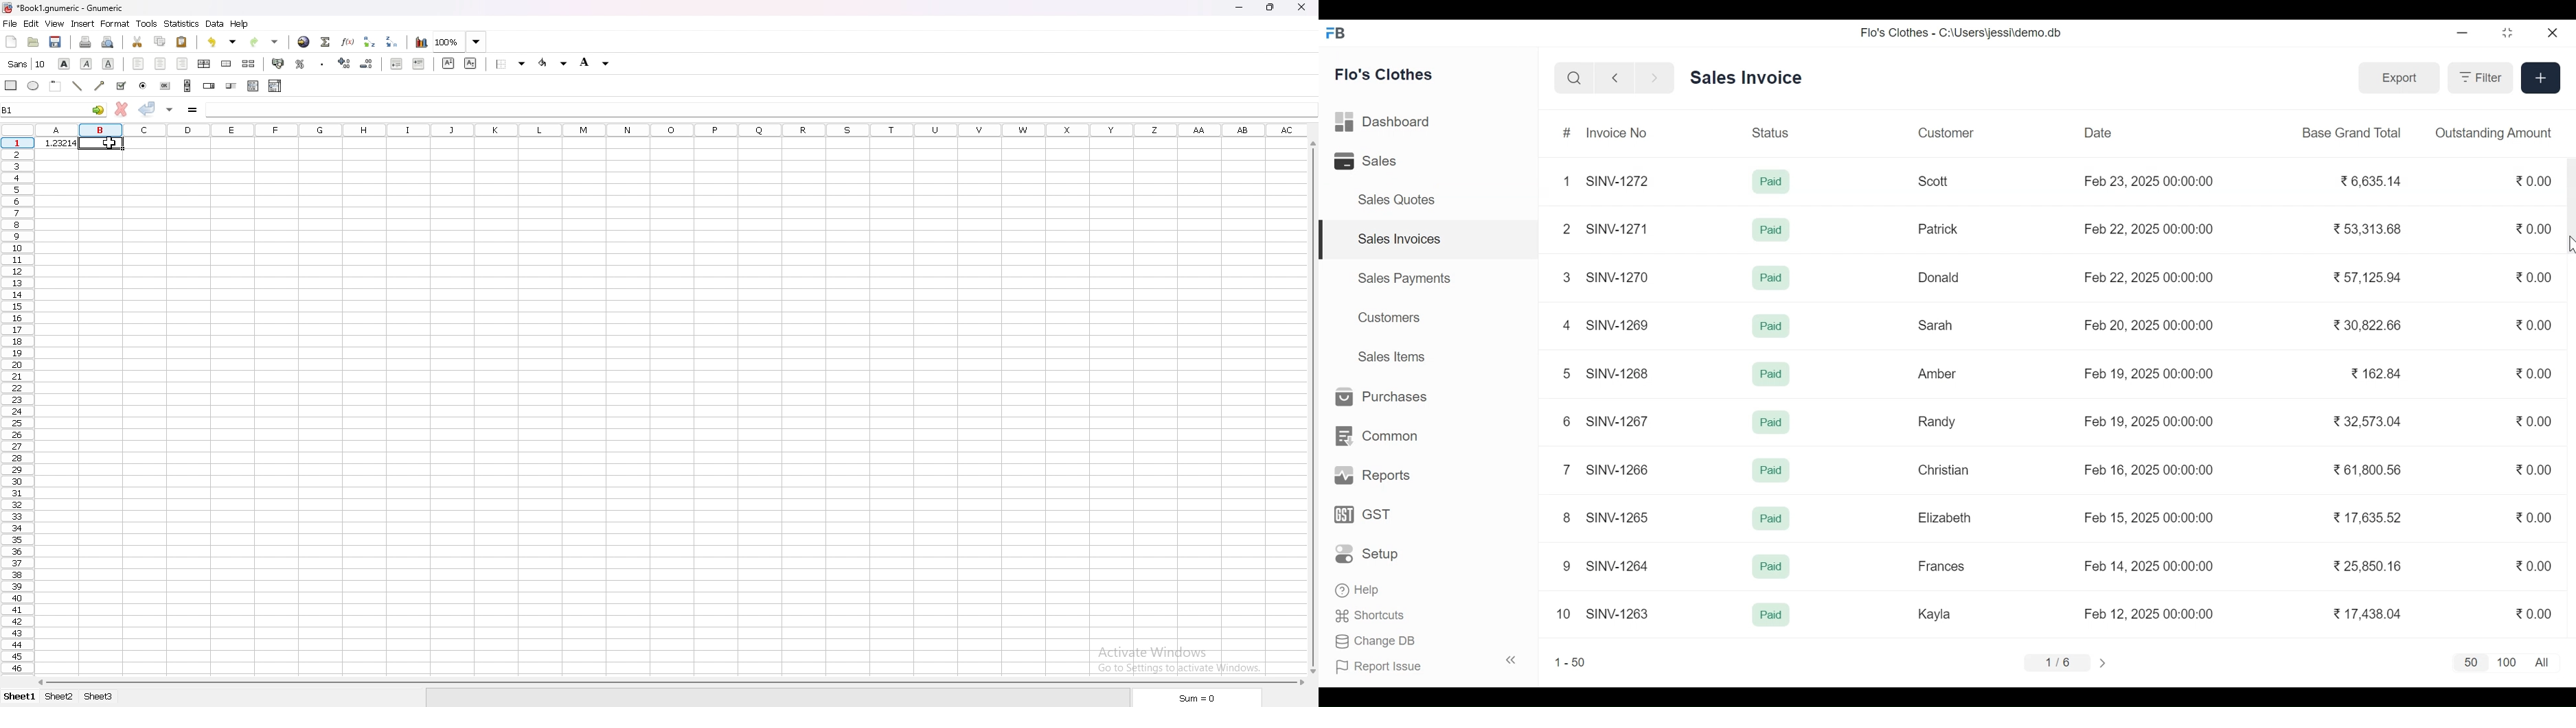 The width and height of the screenshot is (2576, 728). I want to click on Go Back, so click(1615, 79).